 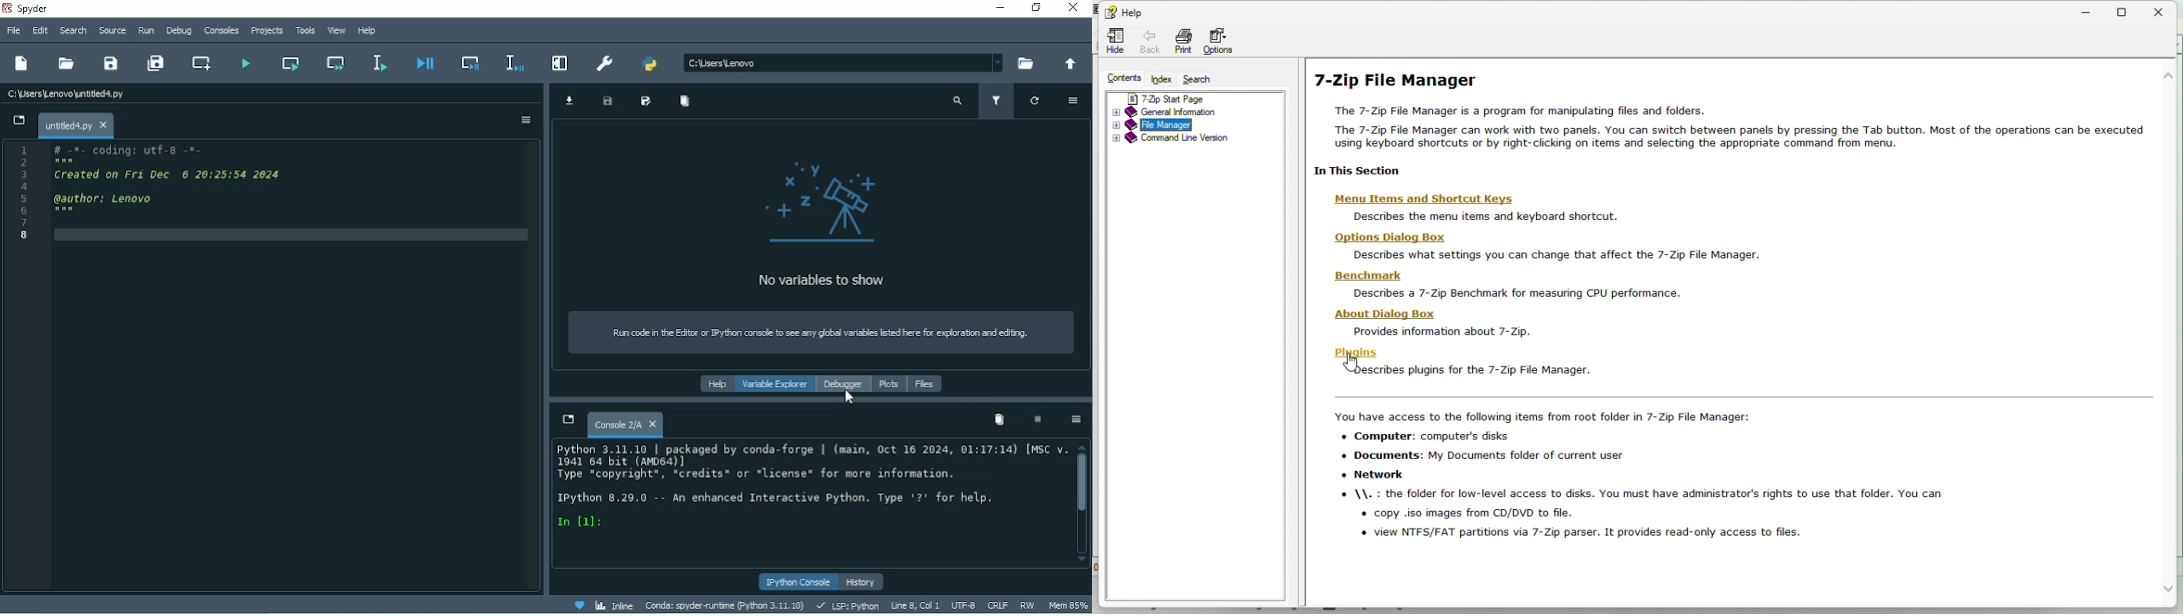 I want to click on Run, so click(x=147, y=29).